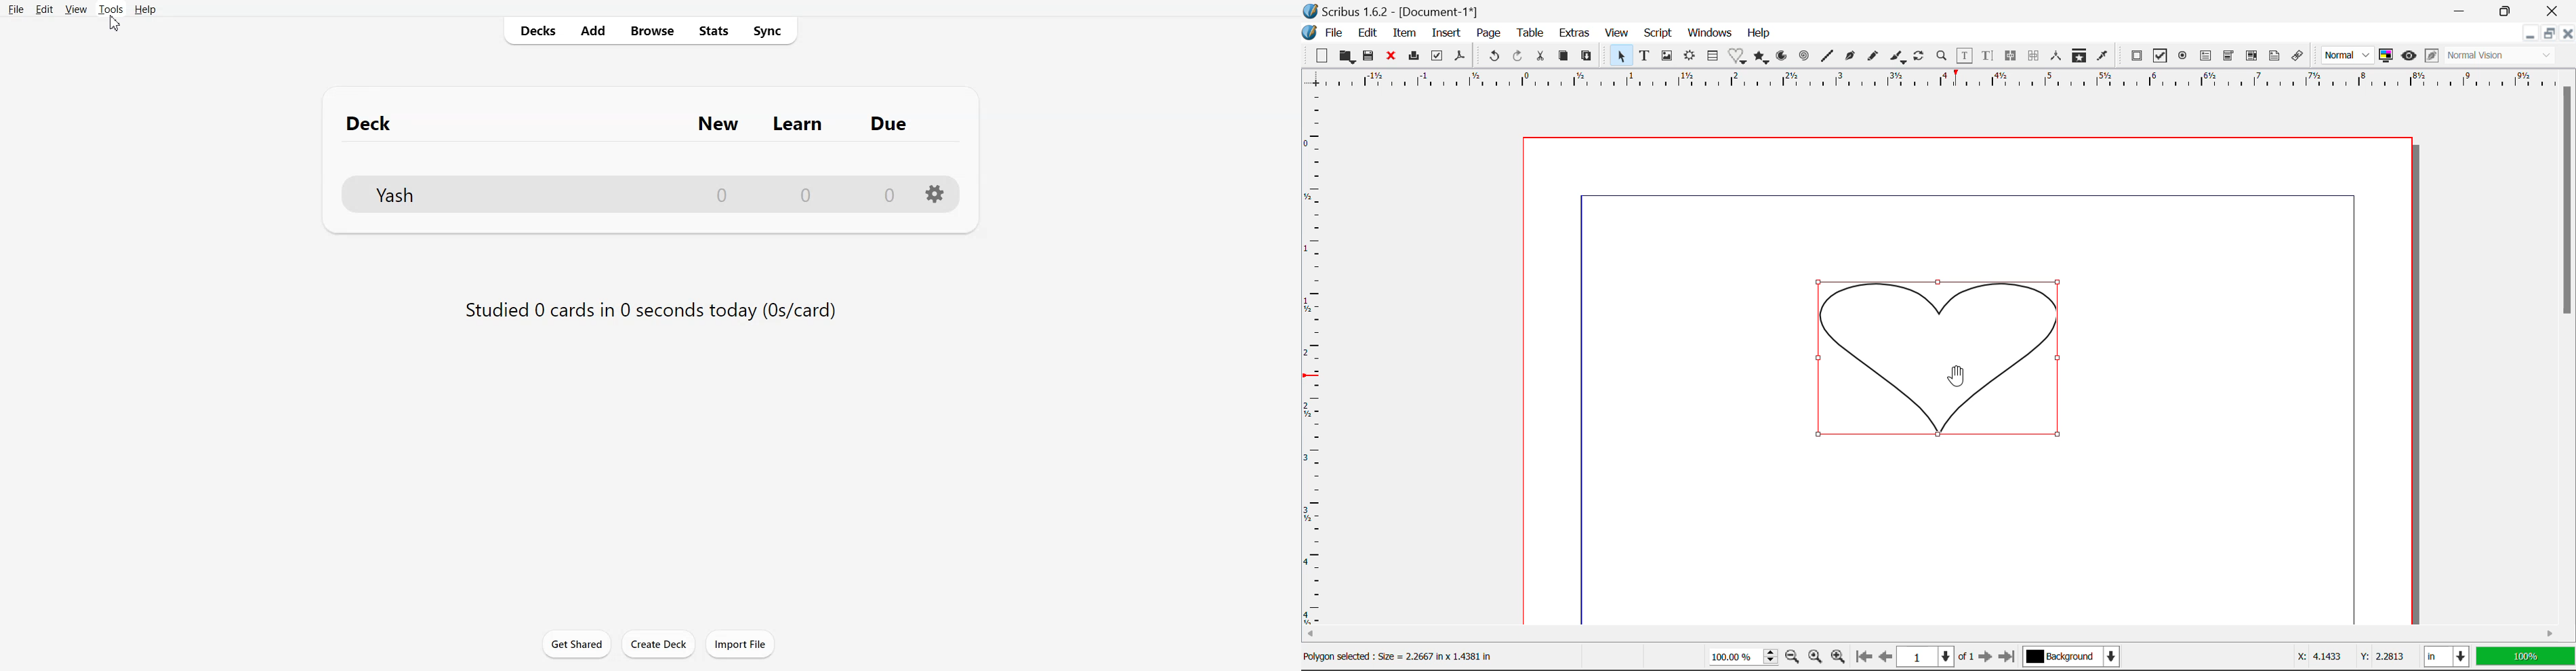  Describe the element at coordinates (1958, 375) in the screenshot. I see `Cursor` at that location.